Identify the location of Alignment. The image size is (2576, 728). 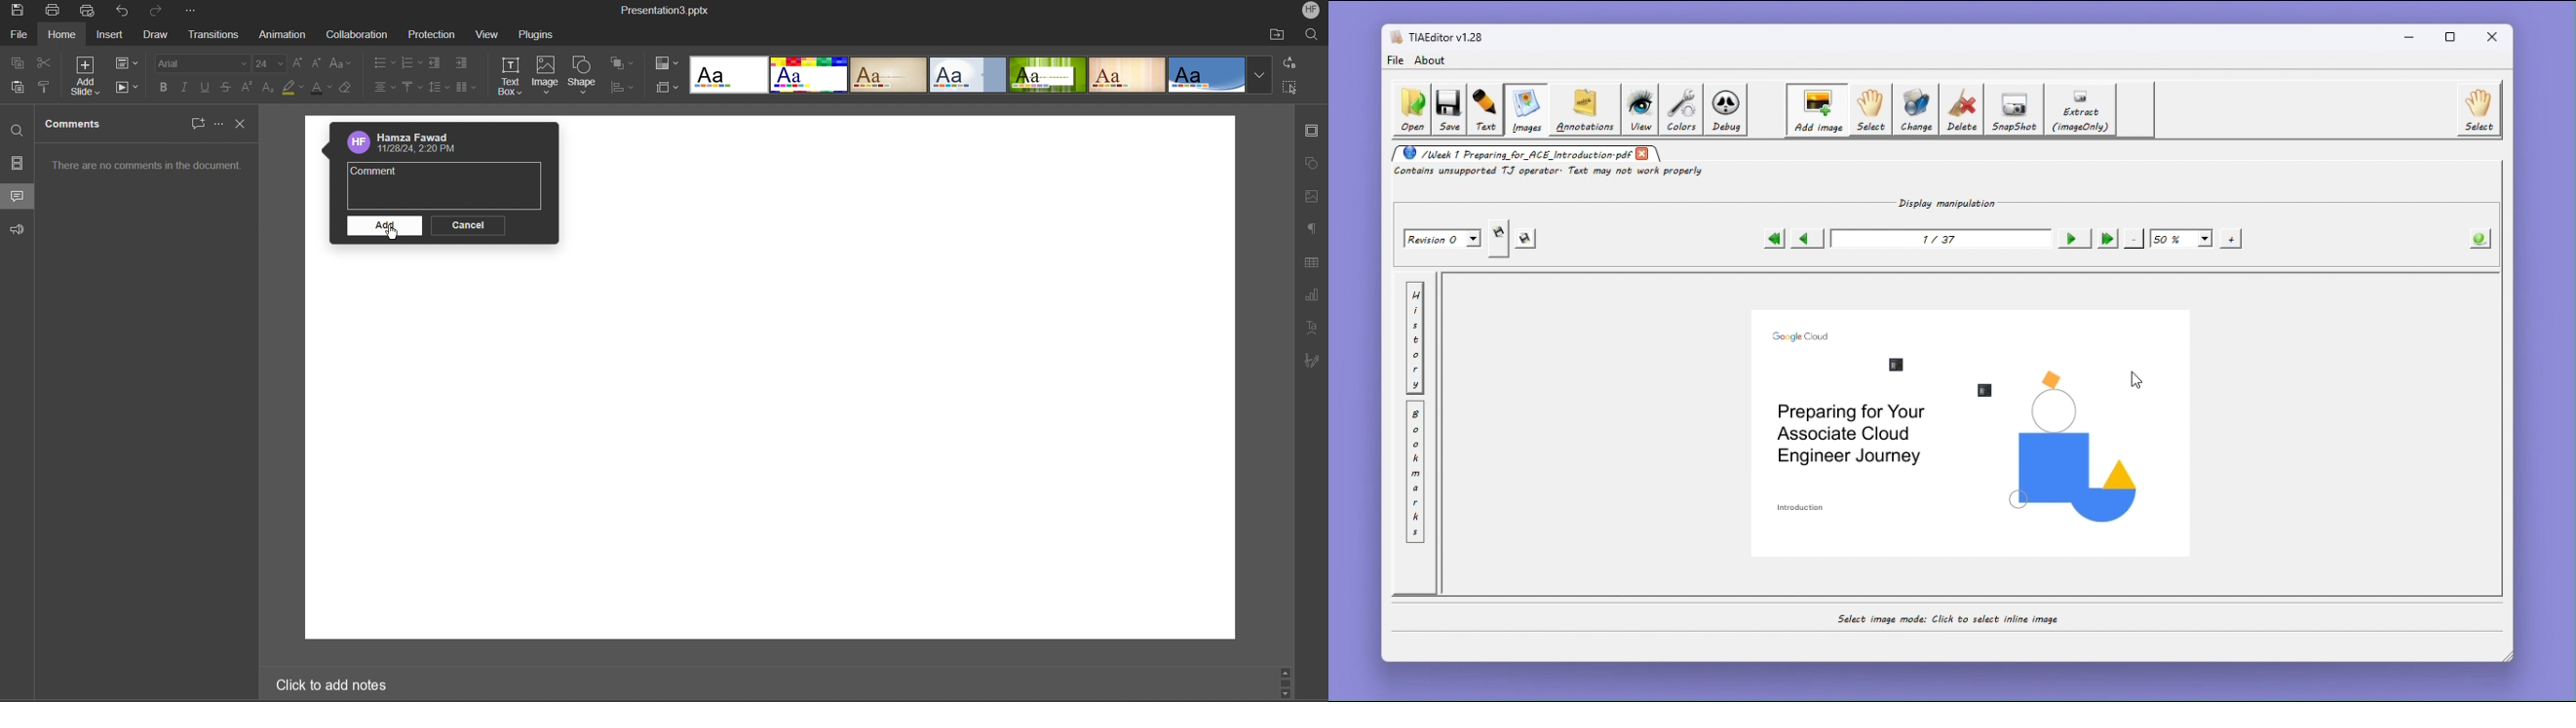
(385, 89).